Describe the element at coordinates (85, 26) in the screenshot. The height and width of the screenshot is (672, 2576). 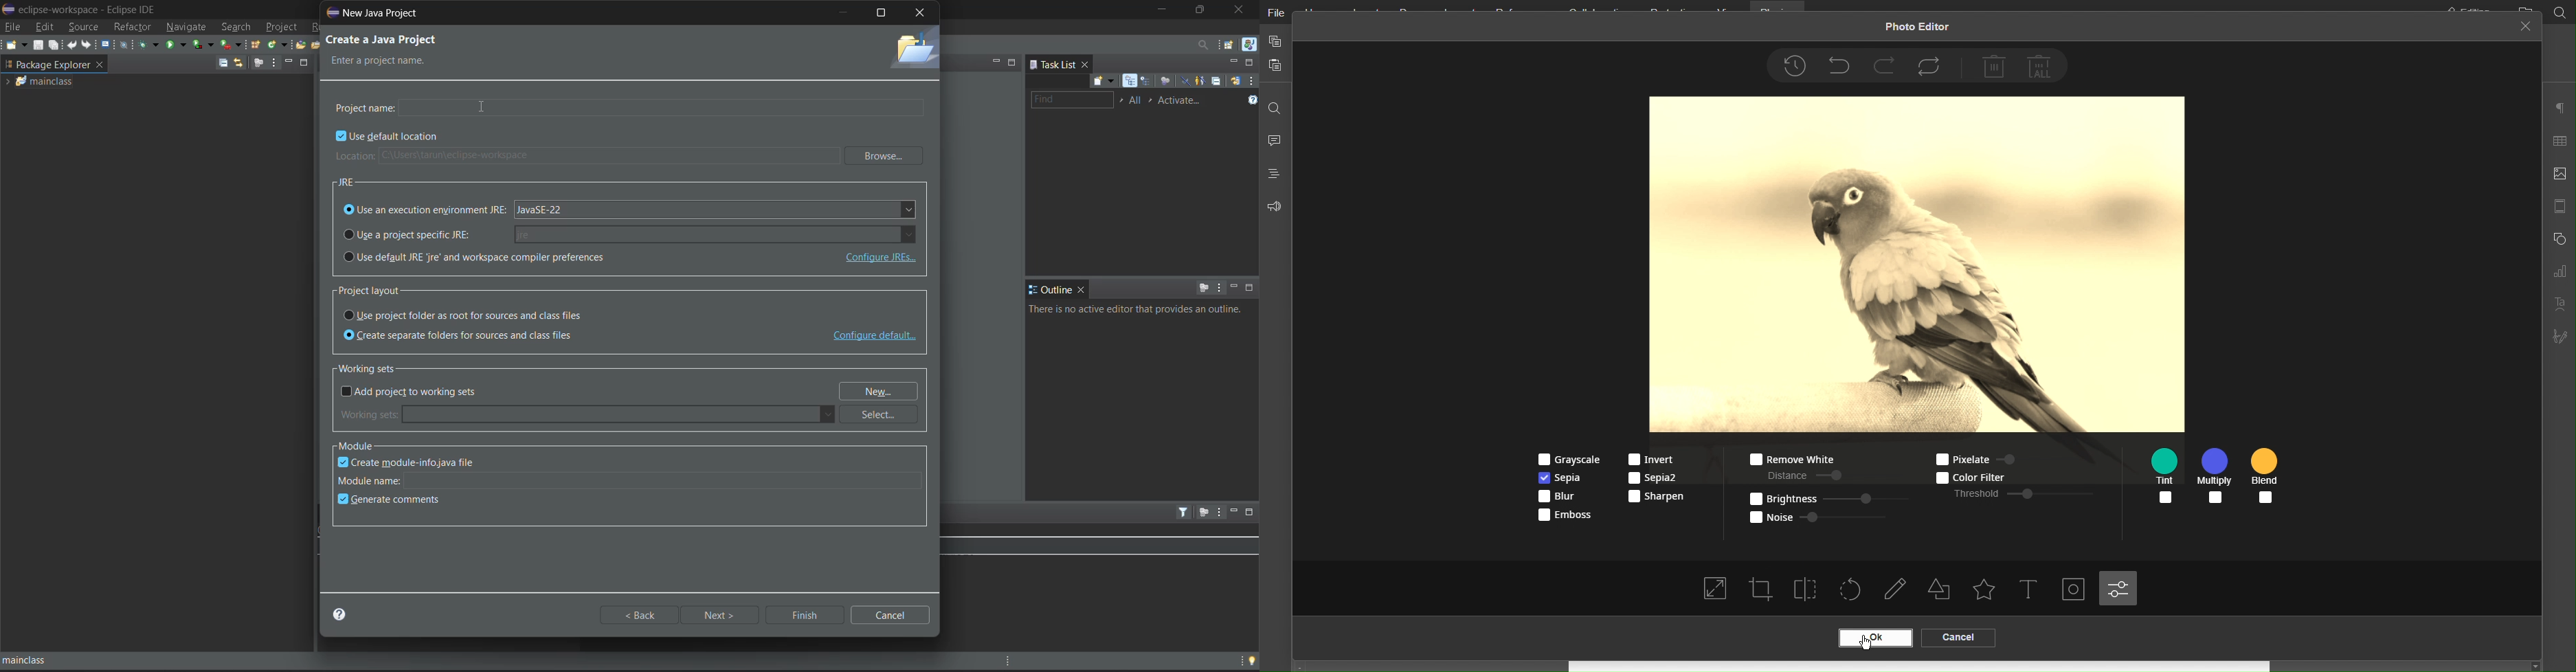
I see `source` at that location.